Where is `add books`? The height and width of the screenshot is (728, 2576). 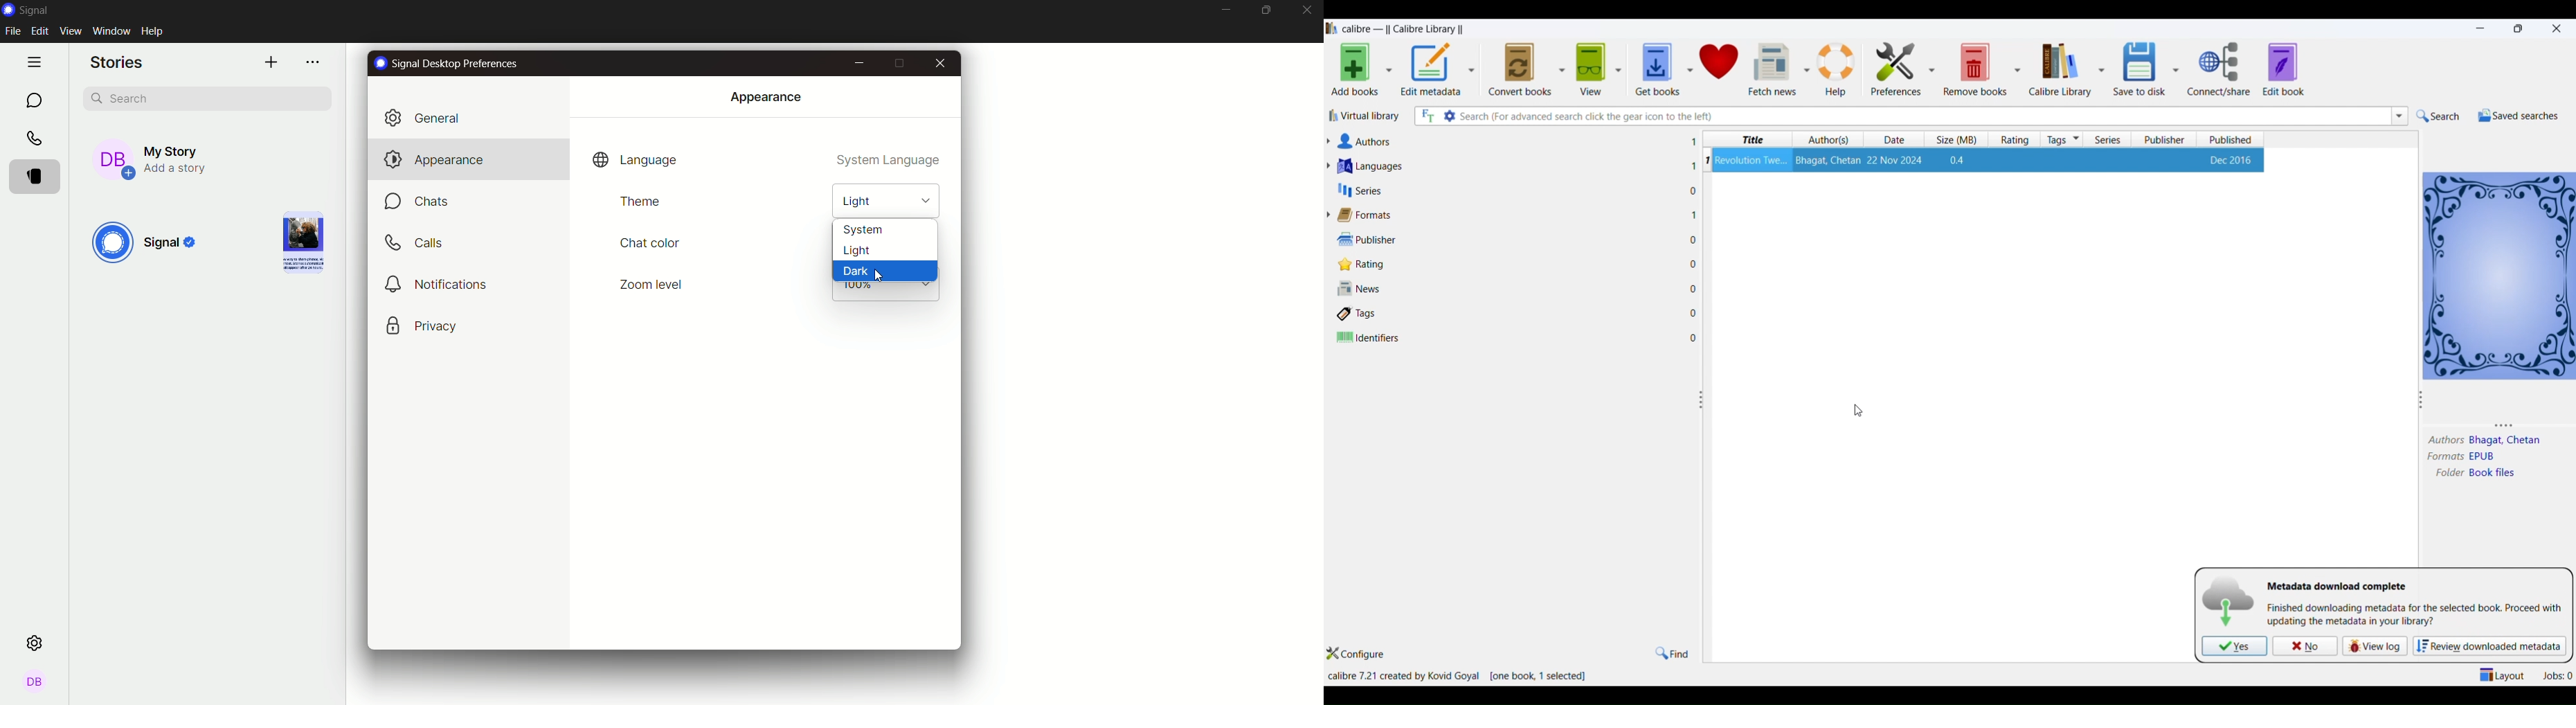
add books is located at coordinates (1352, 72).